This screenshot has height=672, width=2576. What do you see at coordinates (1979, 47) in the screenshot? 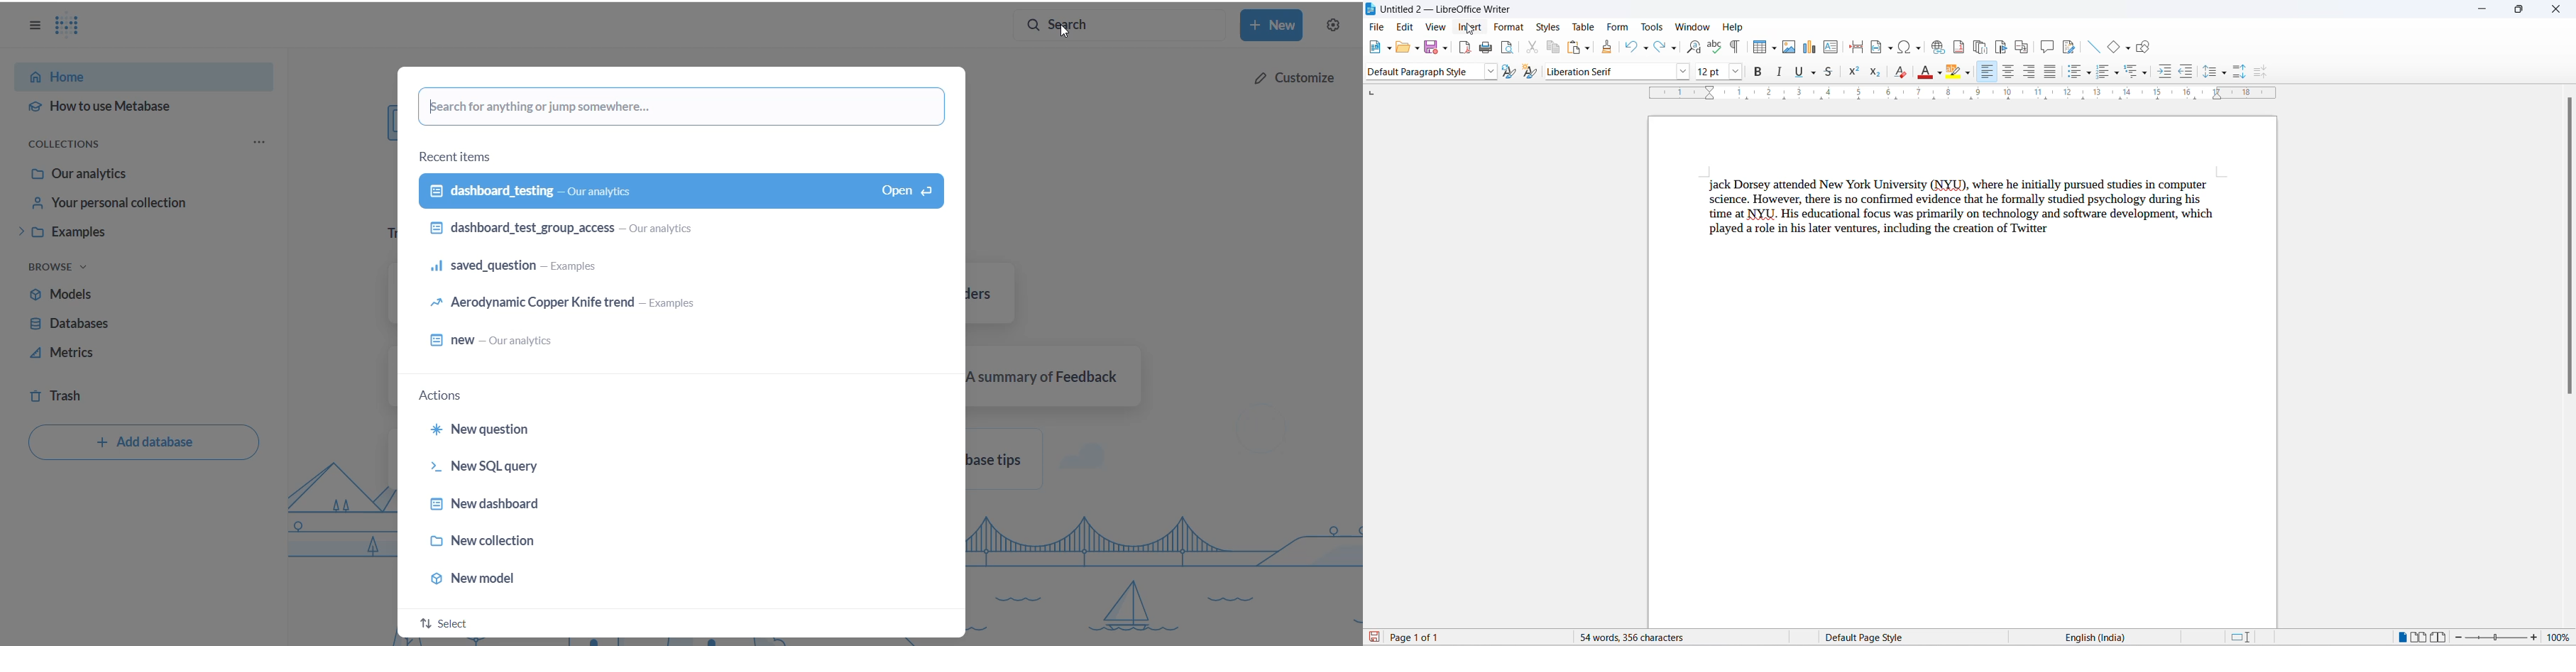
I see `insert endnote` at bounding box center [1979, 47].